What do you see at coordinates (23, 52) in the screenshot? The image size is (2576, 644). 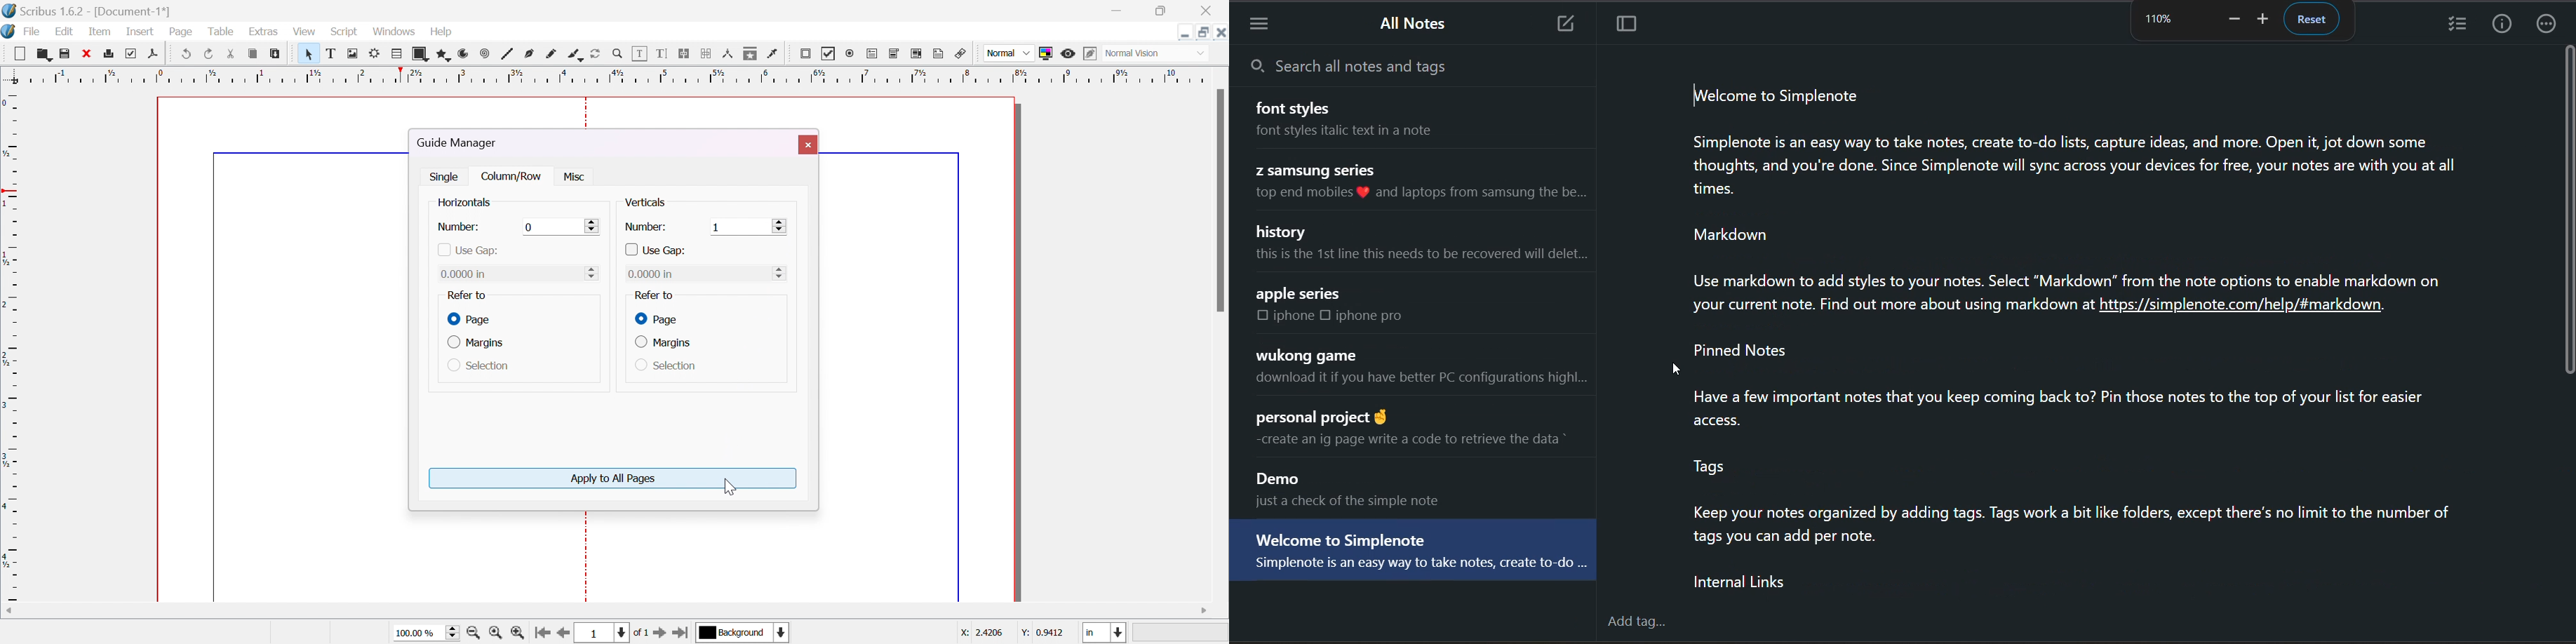 I see `` at bounding box center [23, 52].